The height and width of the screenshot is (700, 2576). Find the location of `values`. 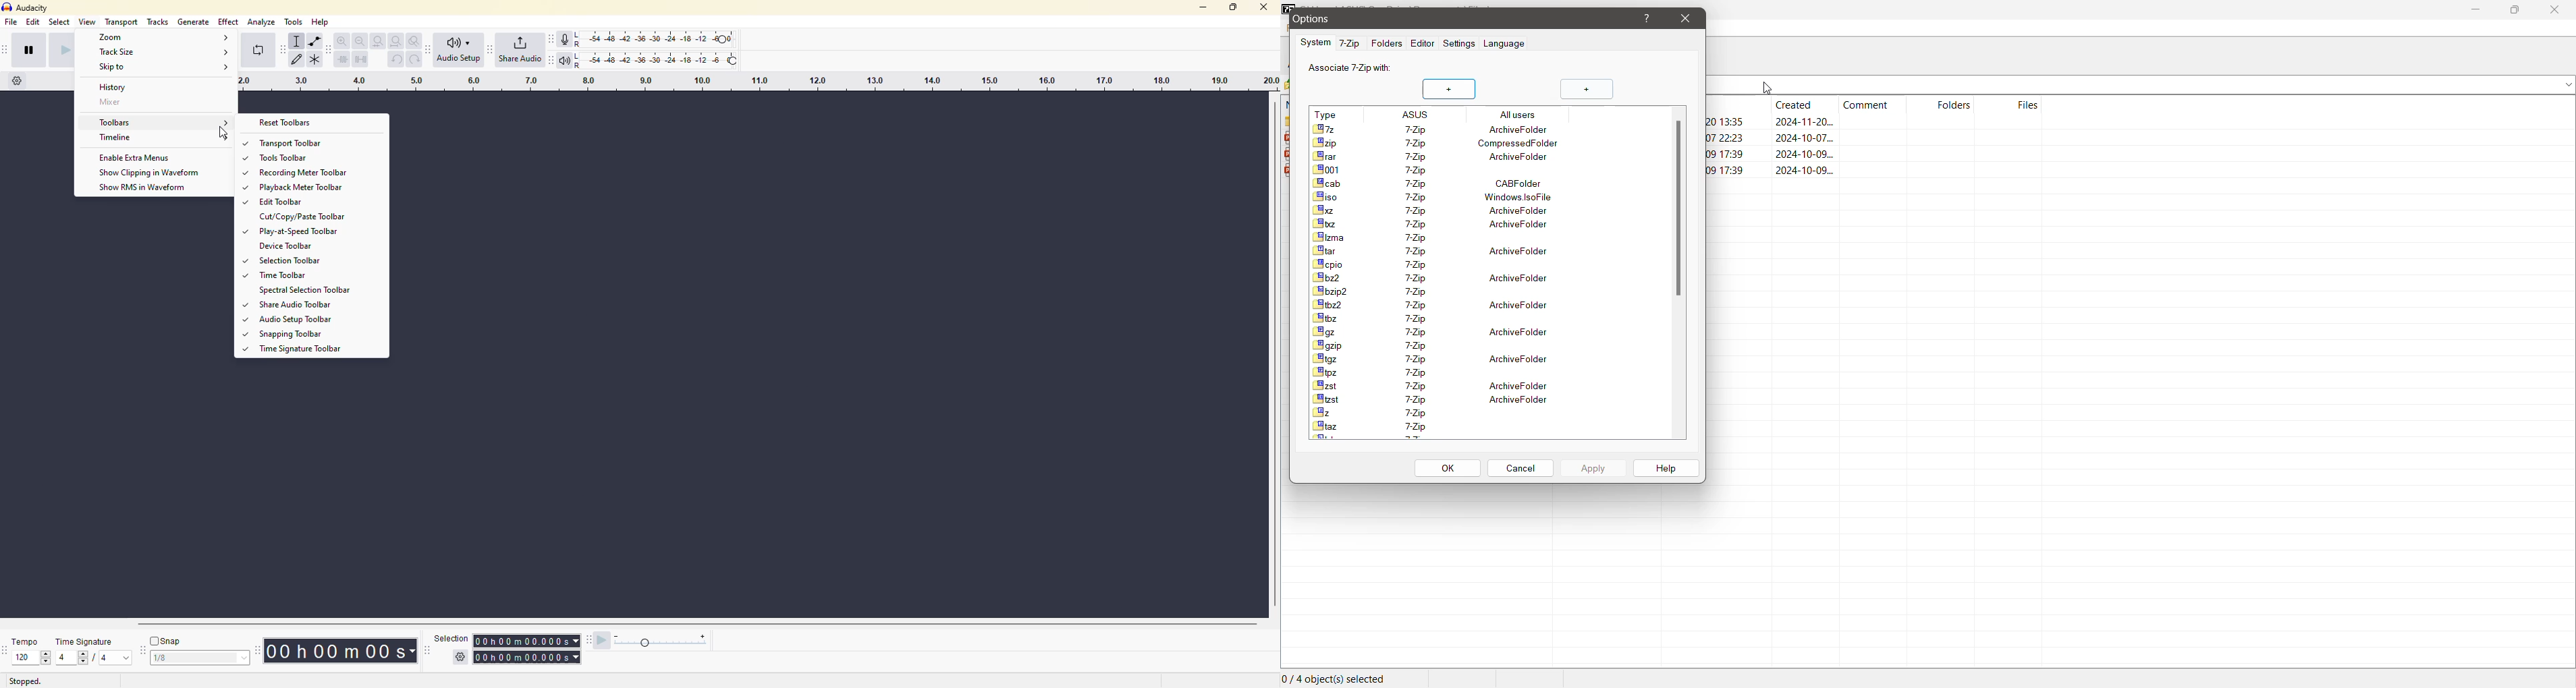

values is located at coordinates (113, 658).